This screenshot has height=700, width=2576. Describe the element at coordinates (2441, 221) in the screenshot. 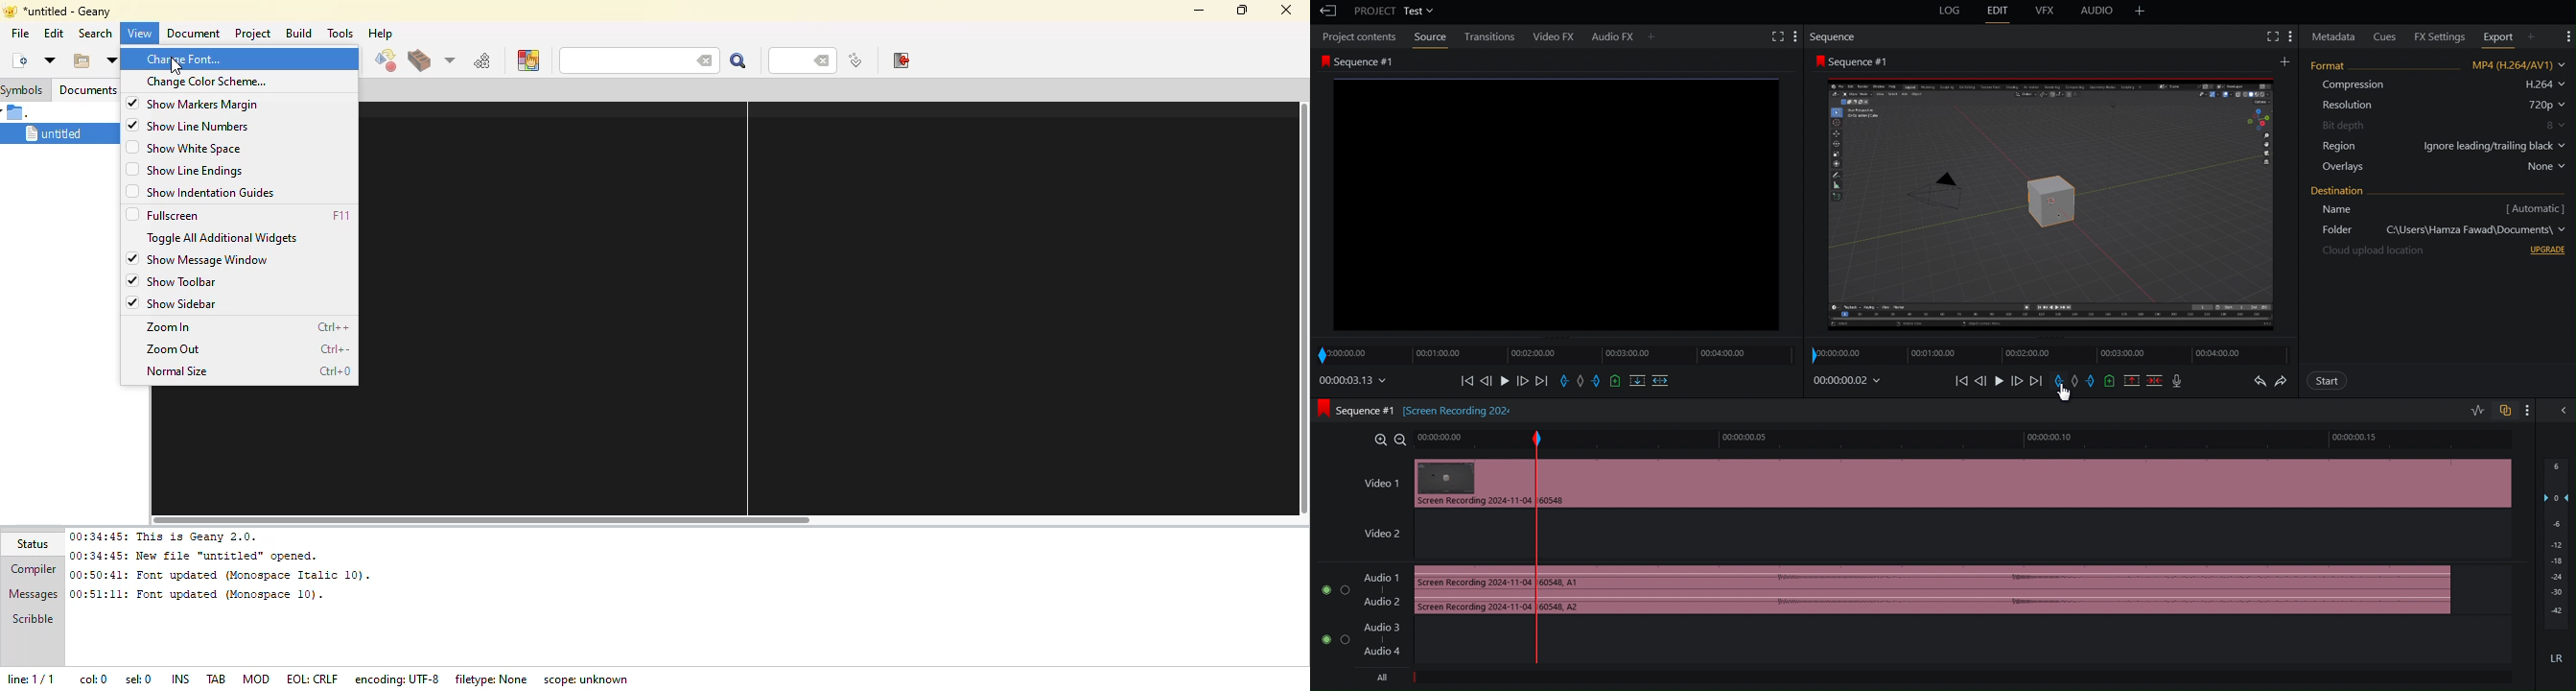

I see `Destination` at that location.